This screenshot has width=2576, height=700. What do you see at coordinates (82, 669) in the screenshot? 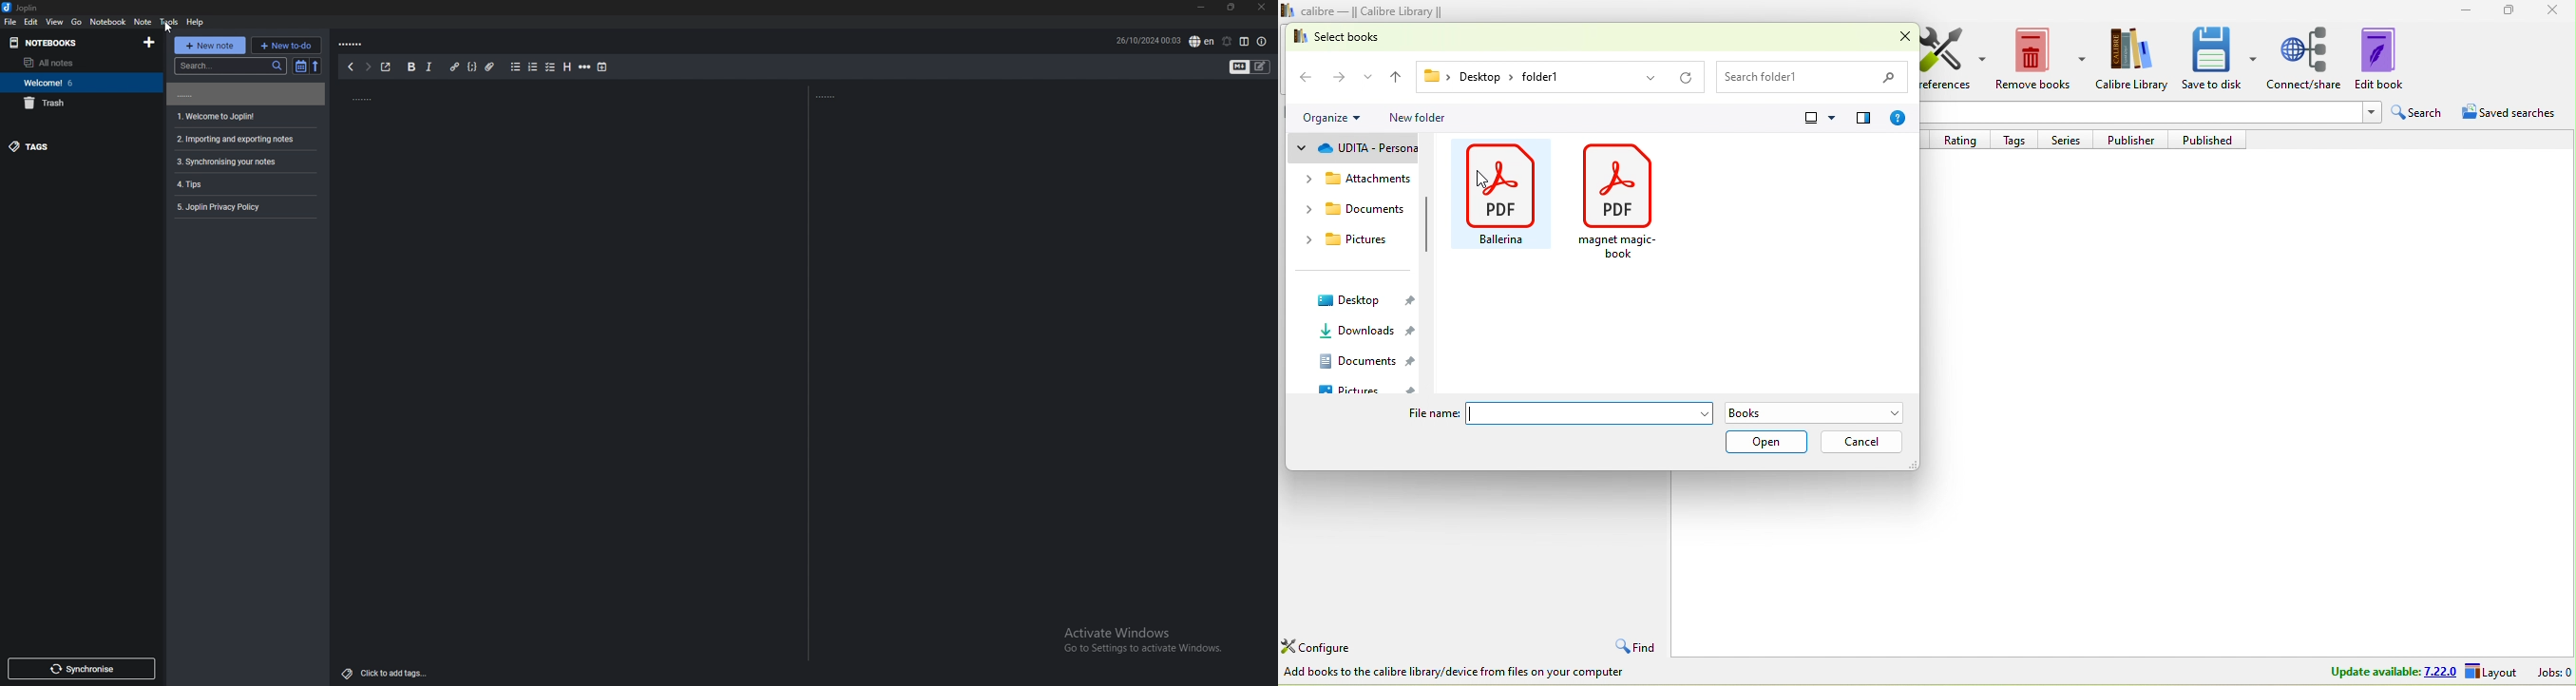
I see `synchronise` at bounding box center [82, 669].